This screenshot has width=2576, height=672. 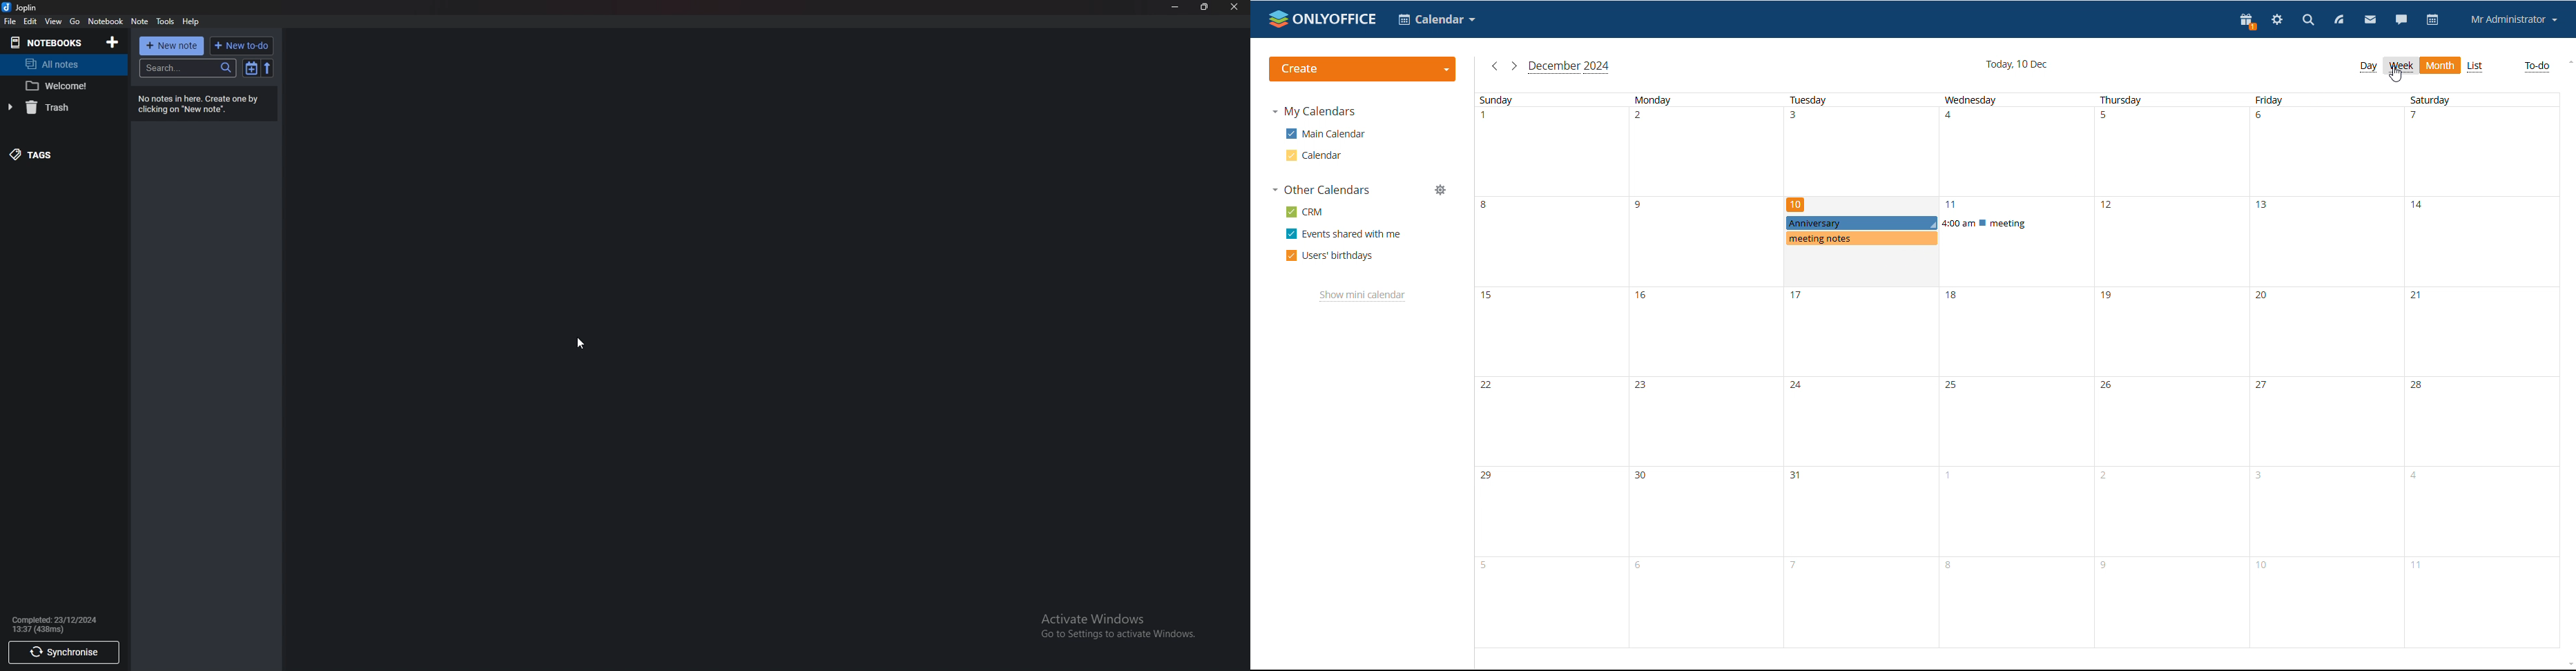 I want to click on Minimize, so click(x=1175, y=7).